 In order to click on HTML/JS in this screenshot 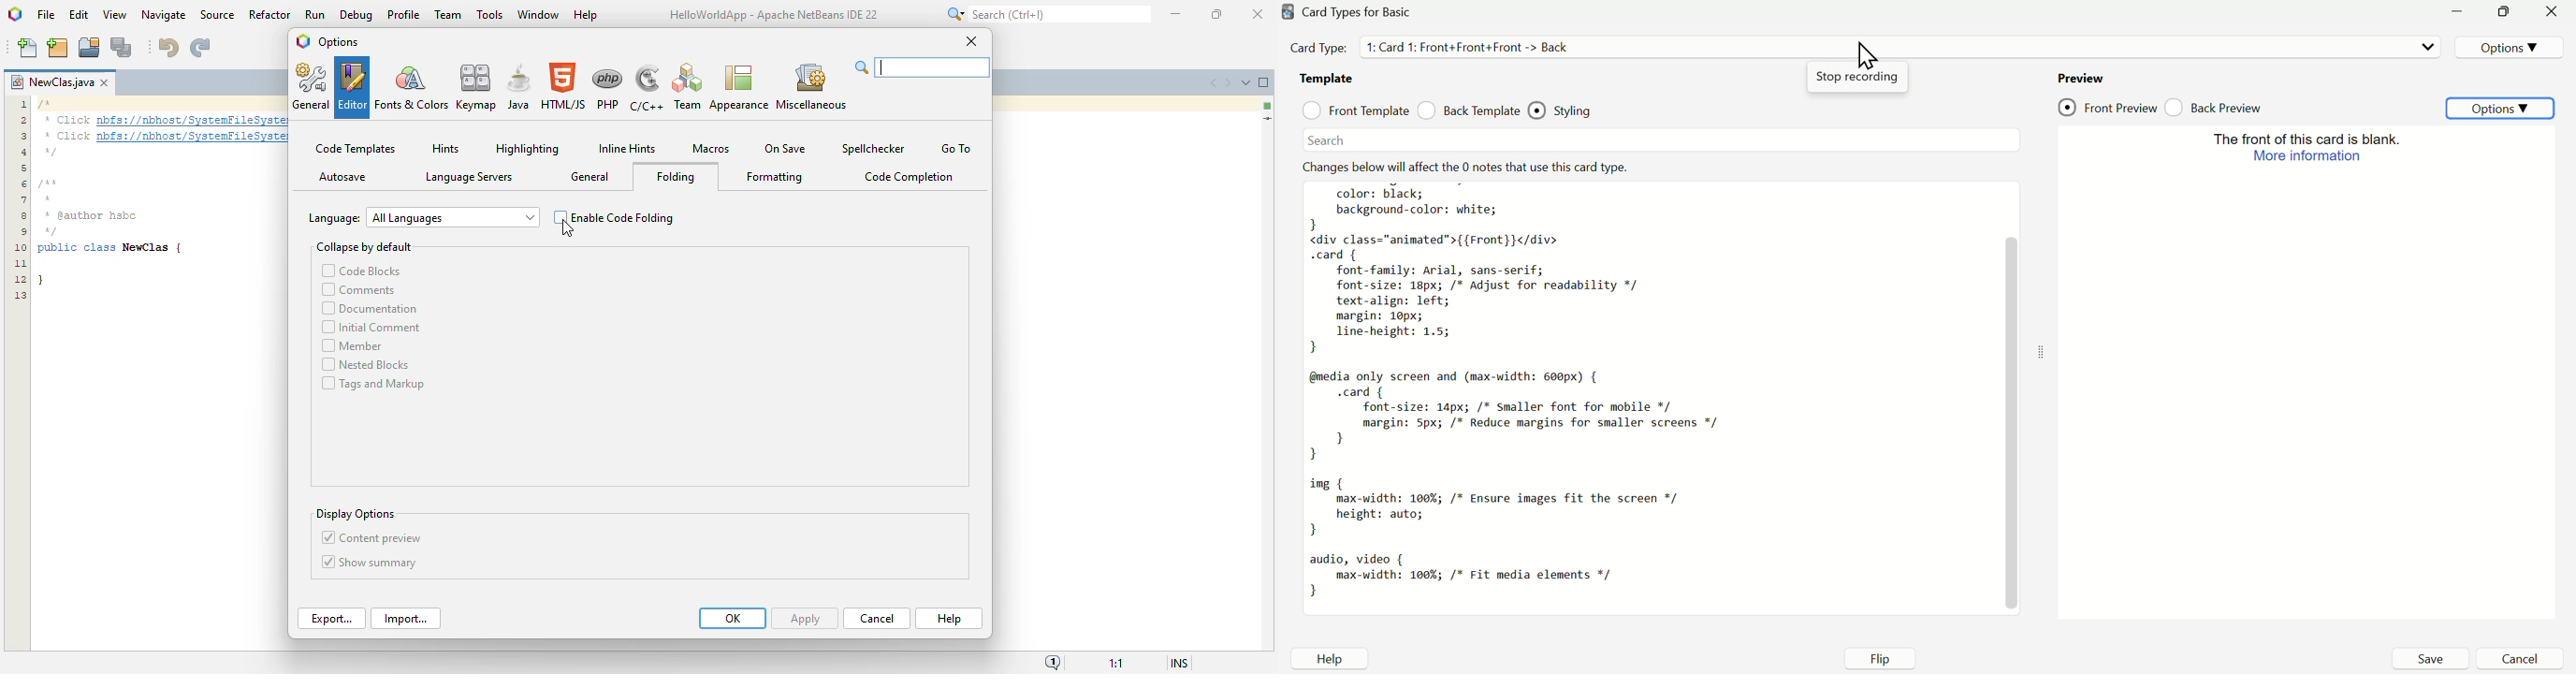, I will do `click(564, 87)`.